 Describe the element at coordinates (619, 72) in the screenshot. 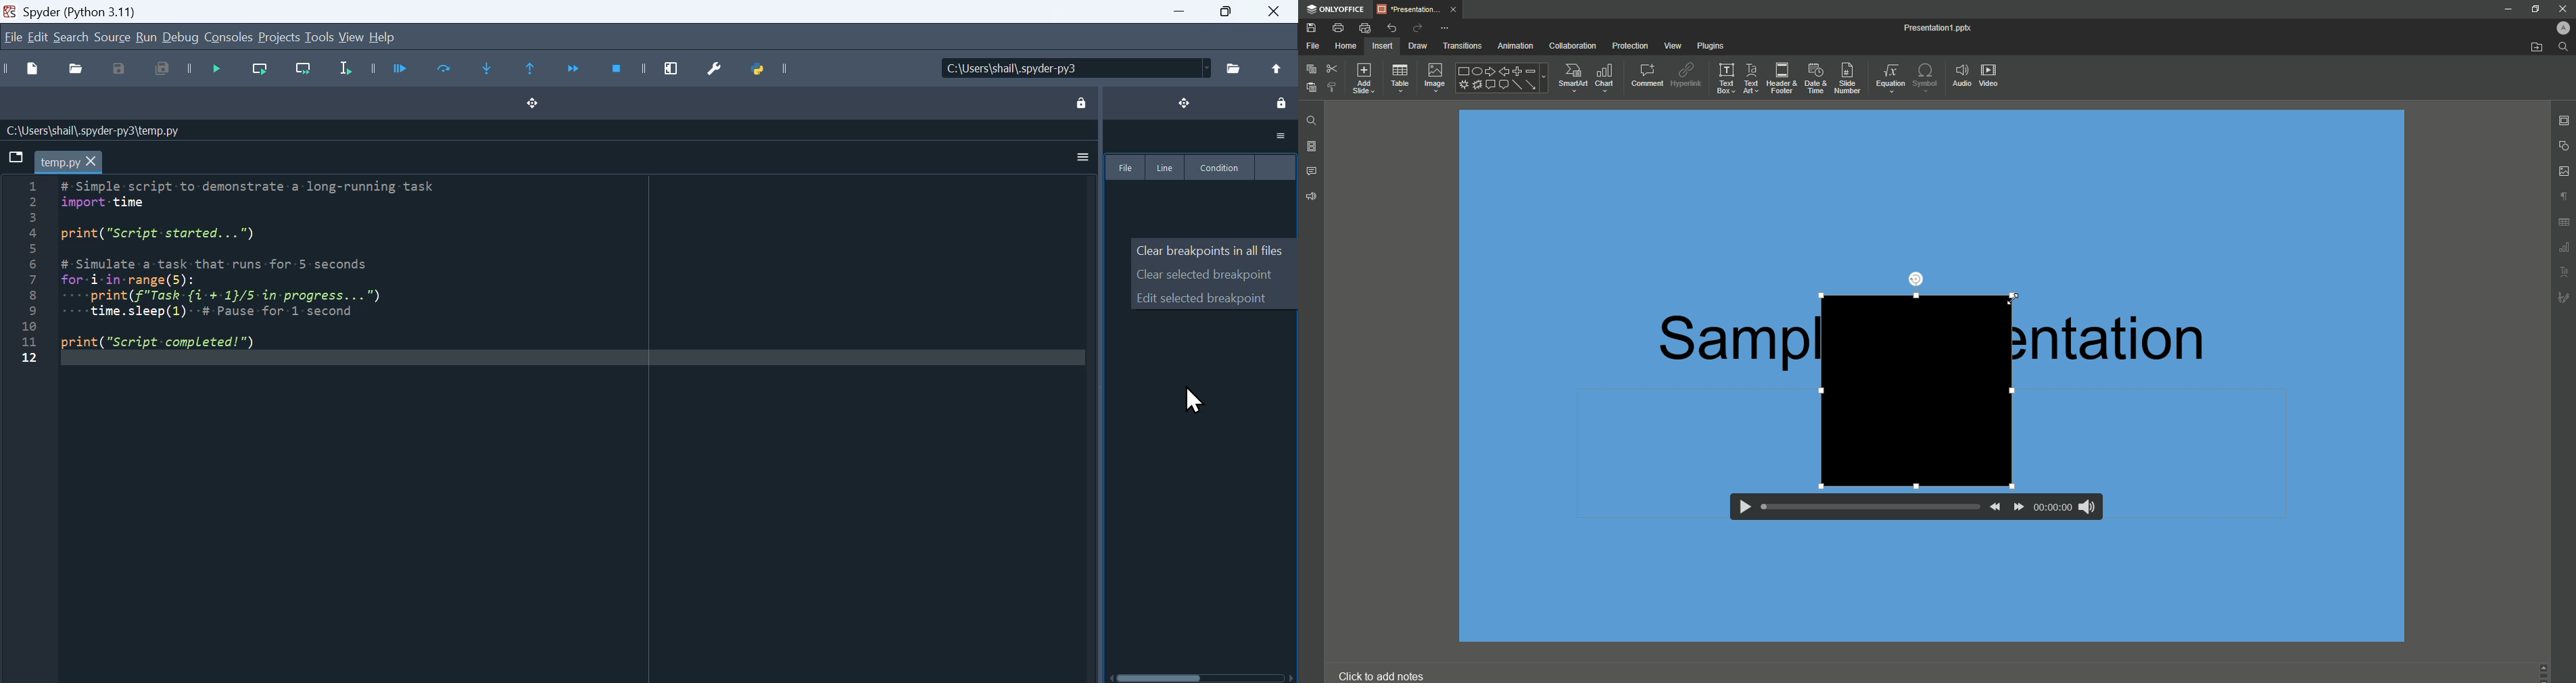

I see `Stop debugging` at that location.